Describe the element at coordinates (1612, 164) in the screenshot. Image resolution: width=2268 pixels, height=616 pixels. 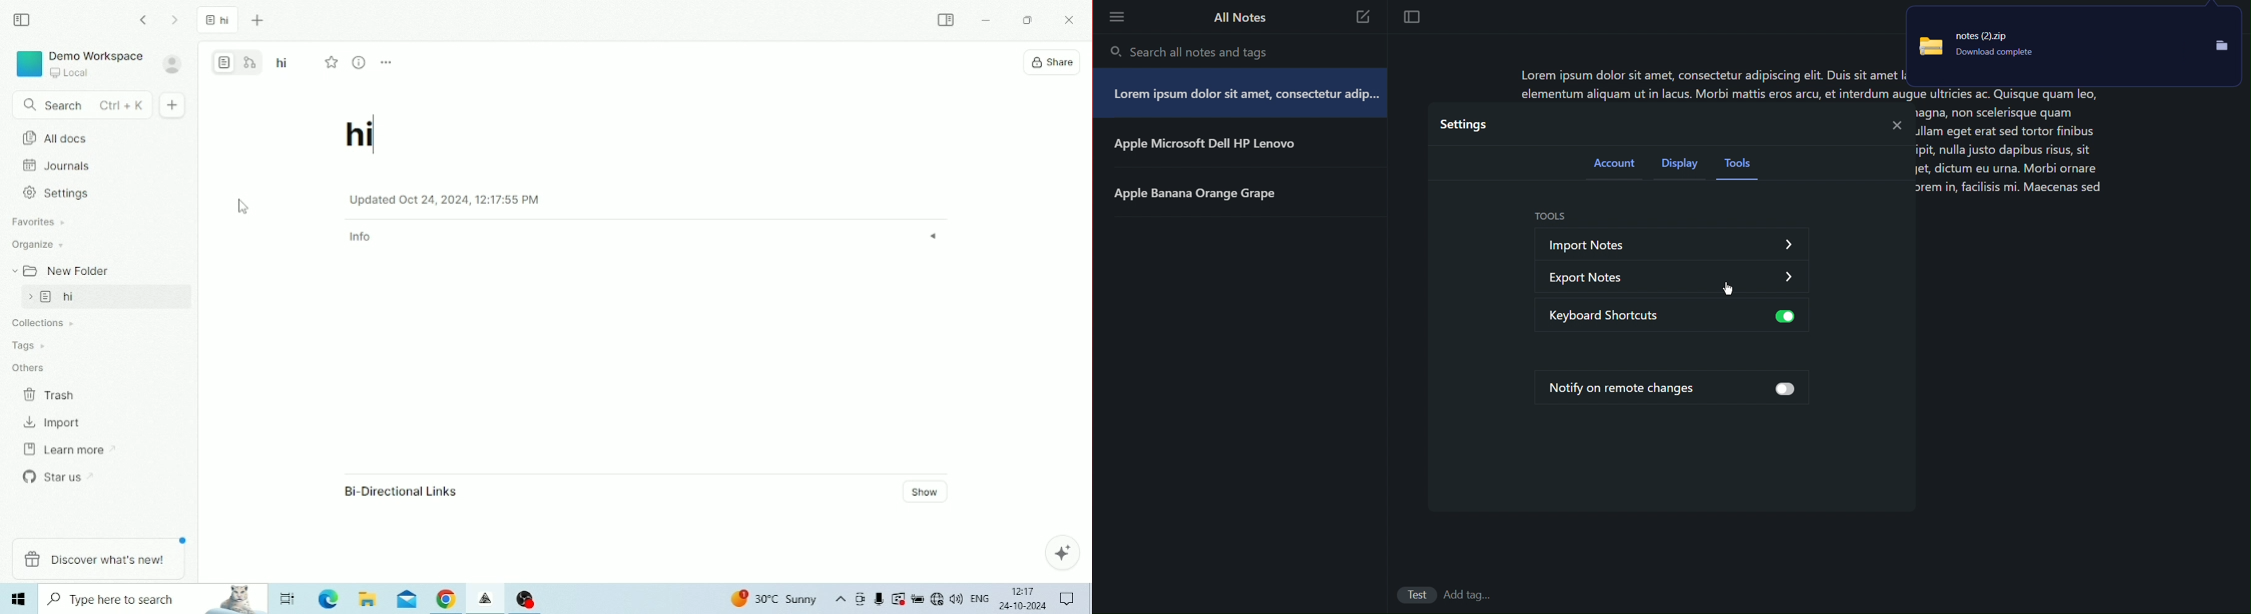
I see `Account` at that location.